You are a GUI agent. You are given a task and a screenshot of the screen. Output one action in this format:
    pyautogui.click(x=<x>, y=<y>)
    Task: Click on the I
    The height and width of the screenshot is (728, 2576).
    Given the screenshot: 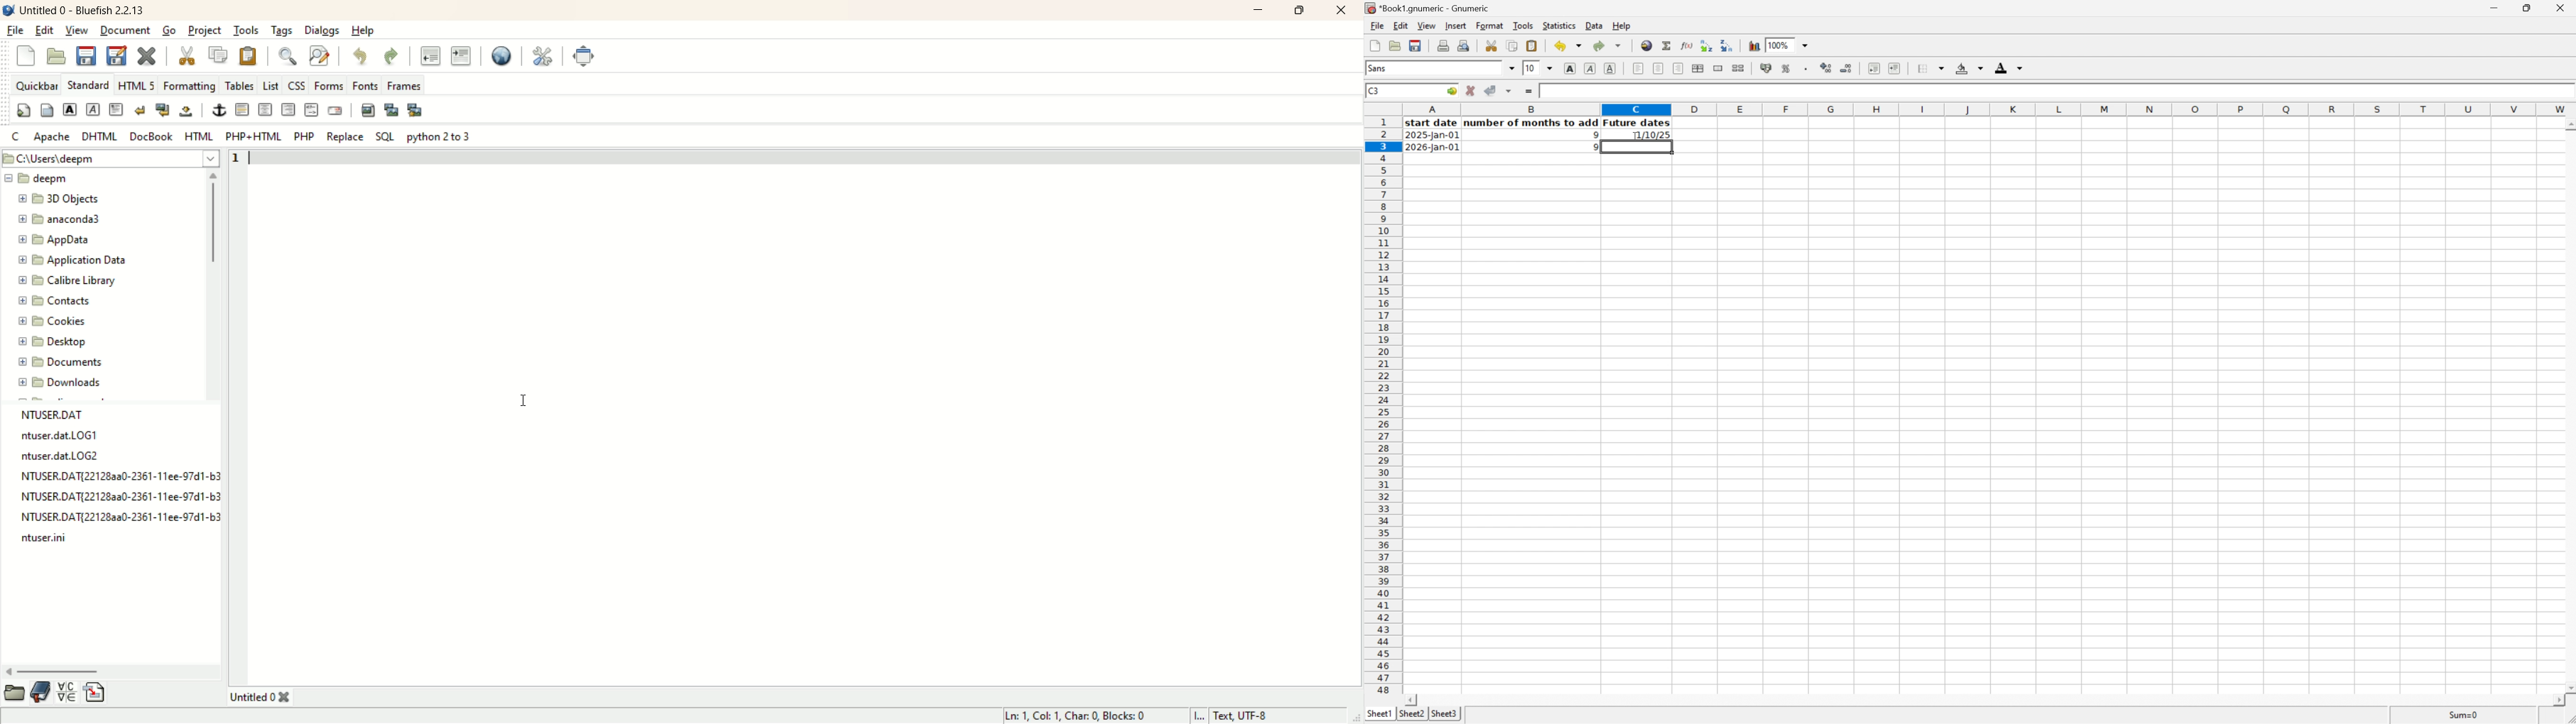 What is the action you would take?
    pyautogui.click(x=1202, y=715)
    